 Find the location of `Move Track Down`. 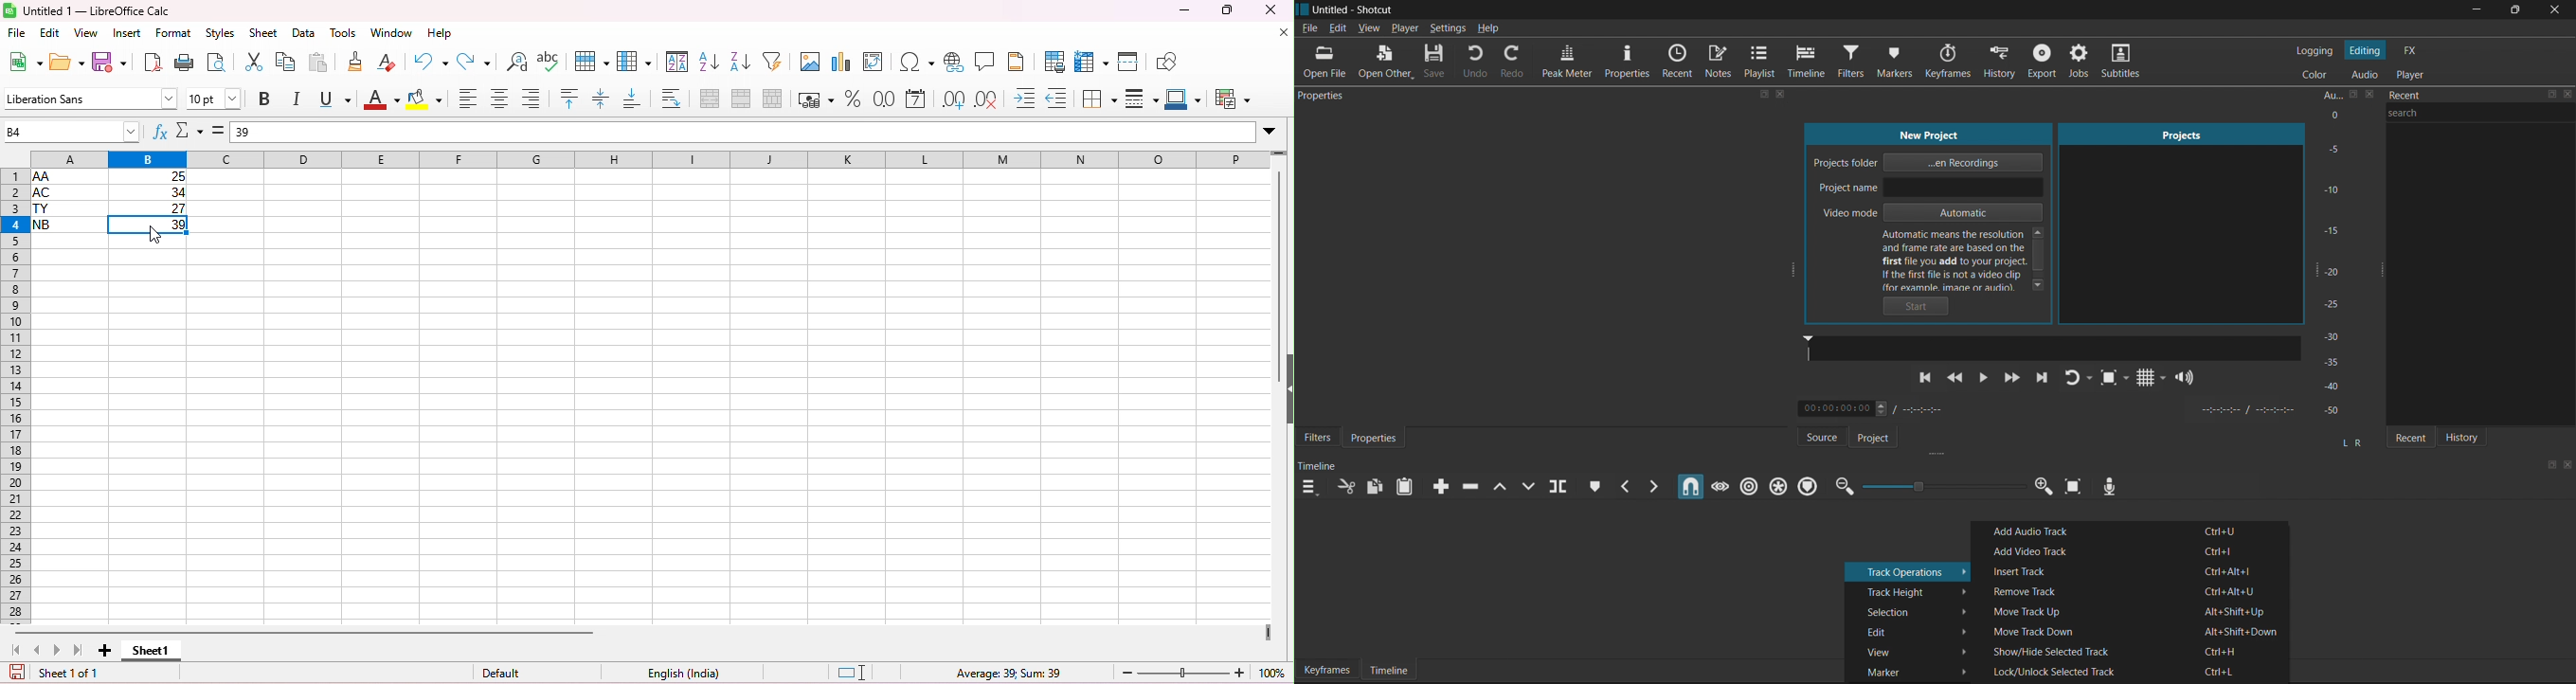

Move Track Down is located at coordinates (2134, 629).